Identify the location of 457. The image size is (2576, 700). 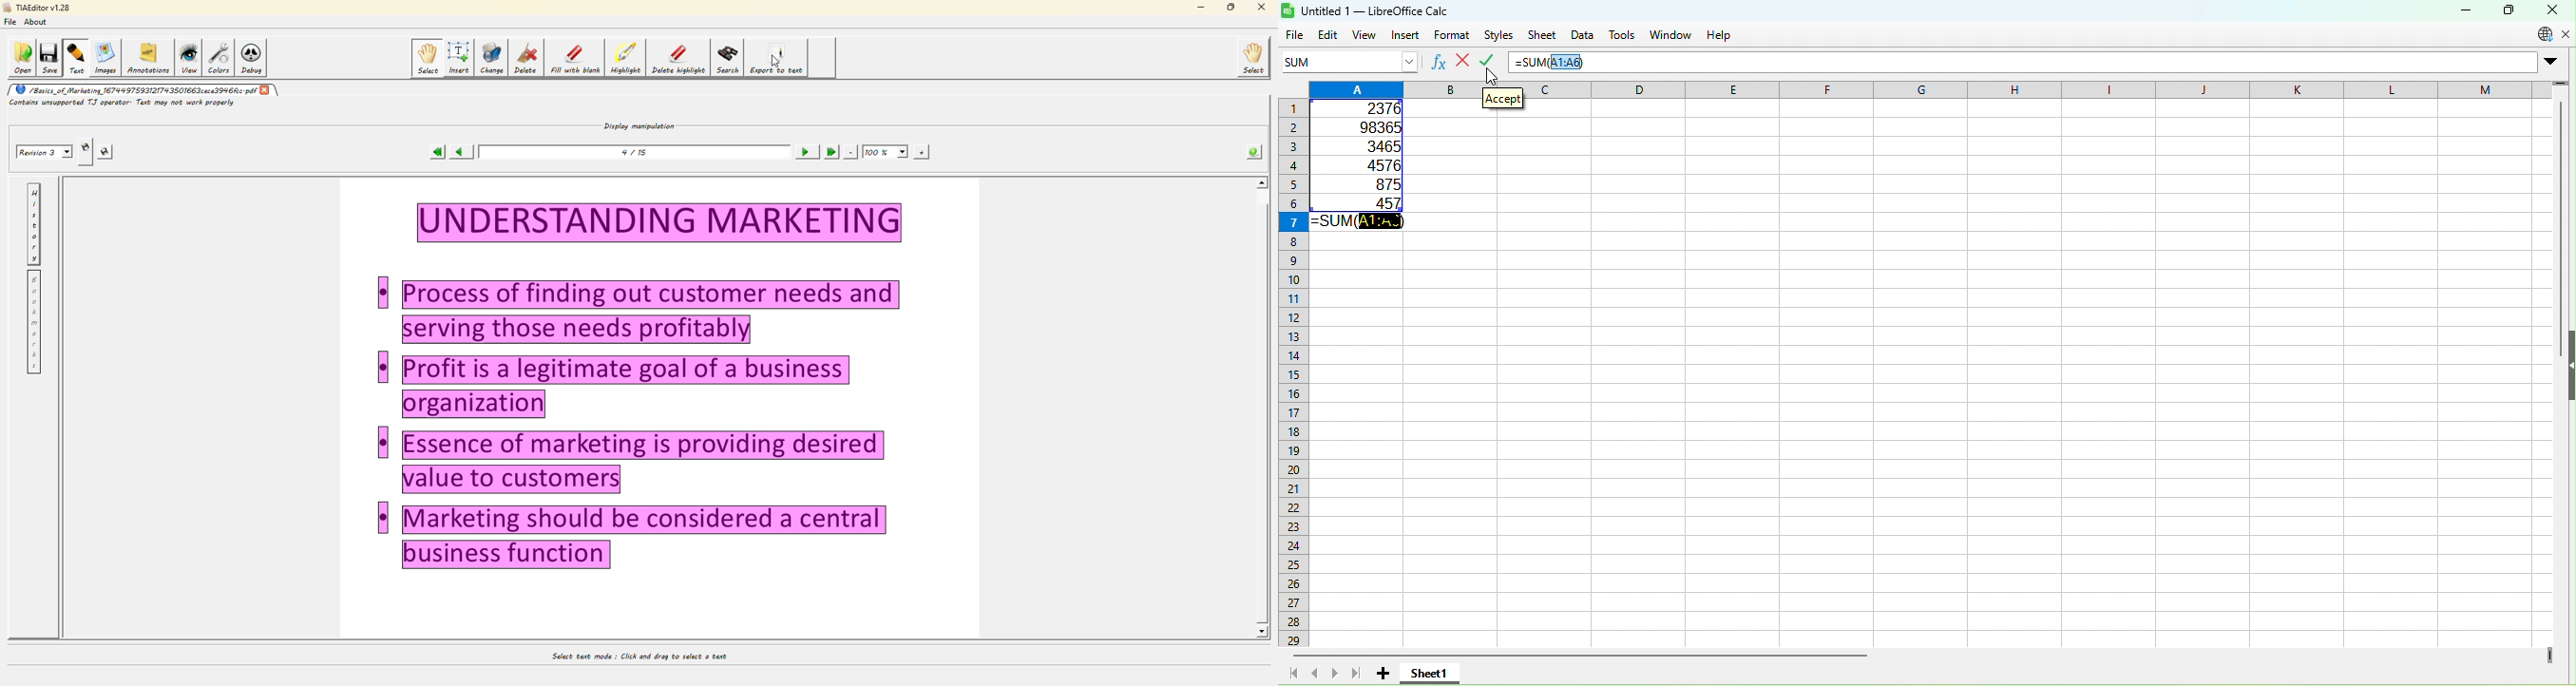
(1365, 202).